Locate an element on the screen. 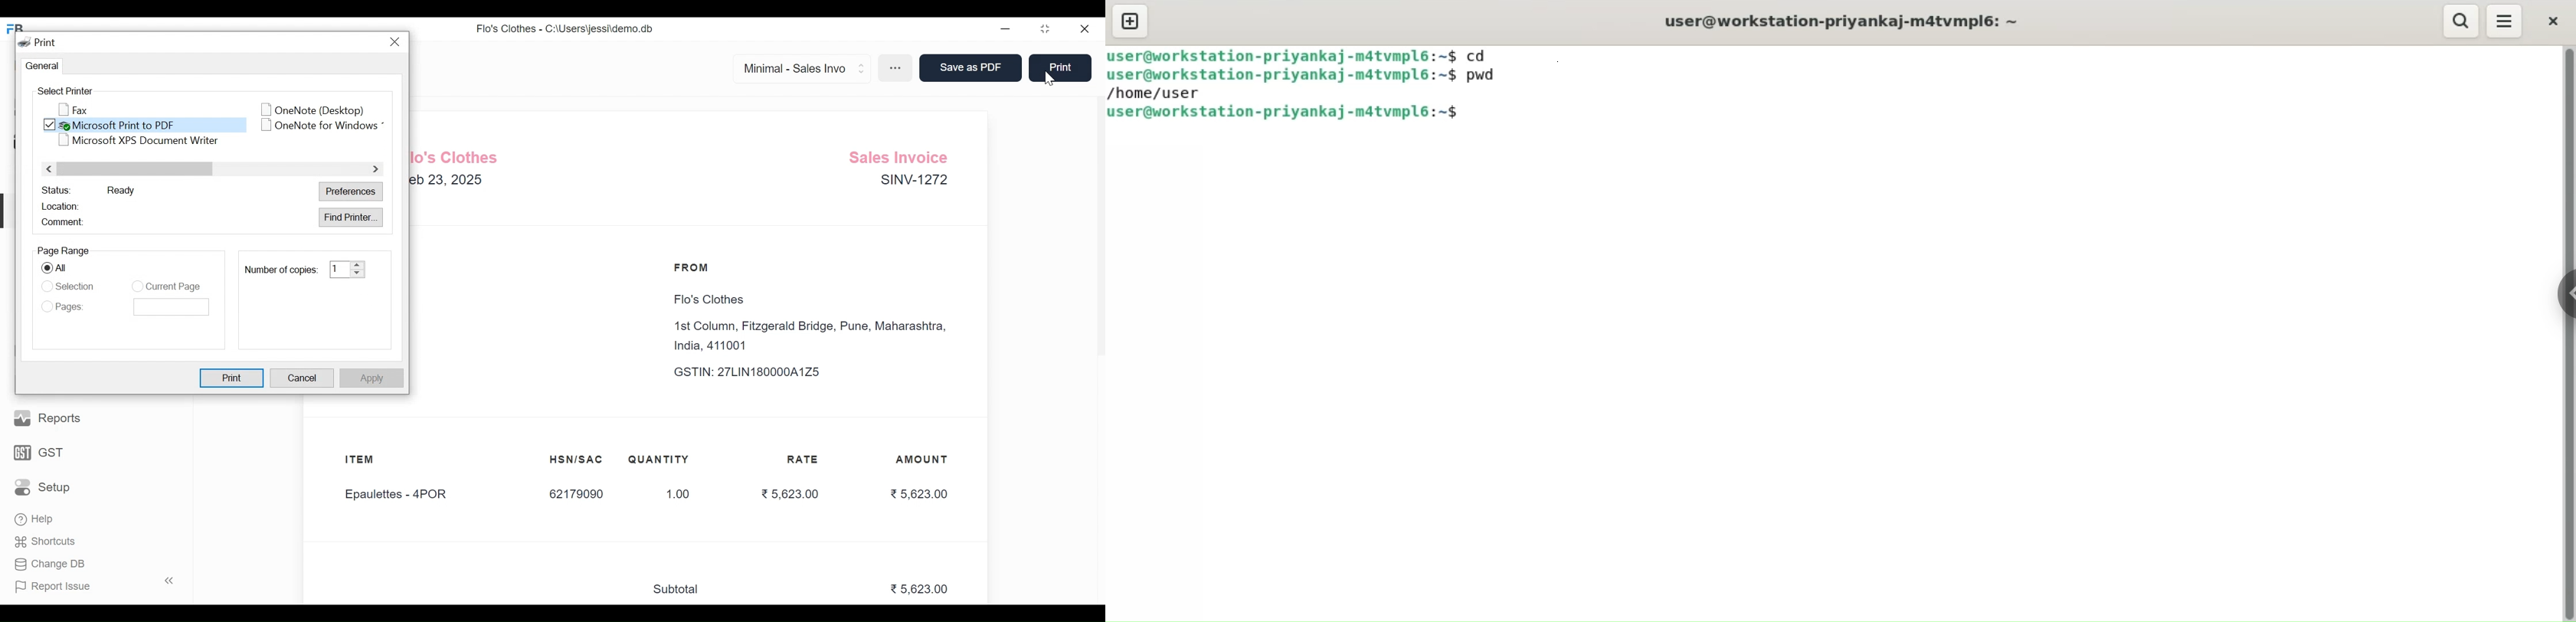 This screenshot has height=644, width=2576. GSTIN: 27LIN180000A1Z5 is located at coordinates (758, 372).